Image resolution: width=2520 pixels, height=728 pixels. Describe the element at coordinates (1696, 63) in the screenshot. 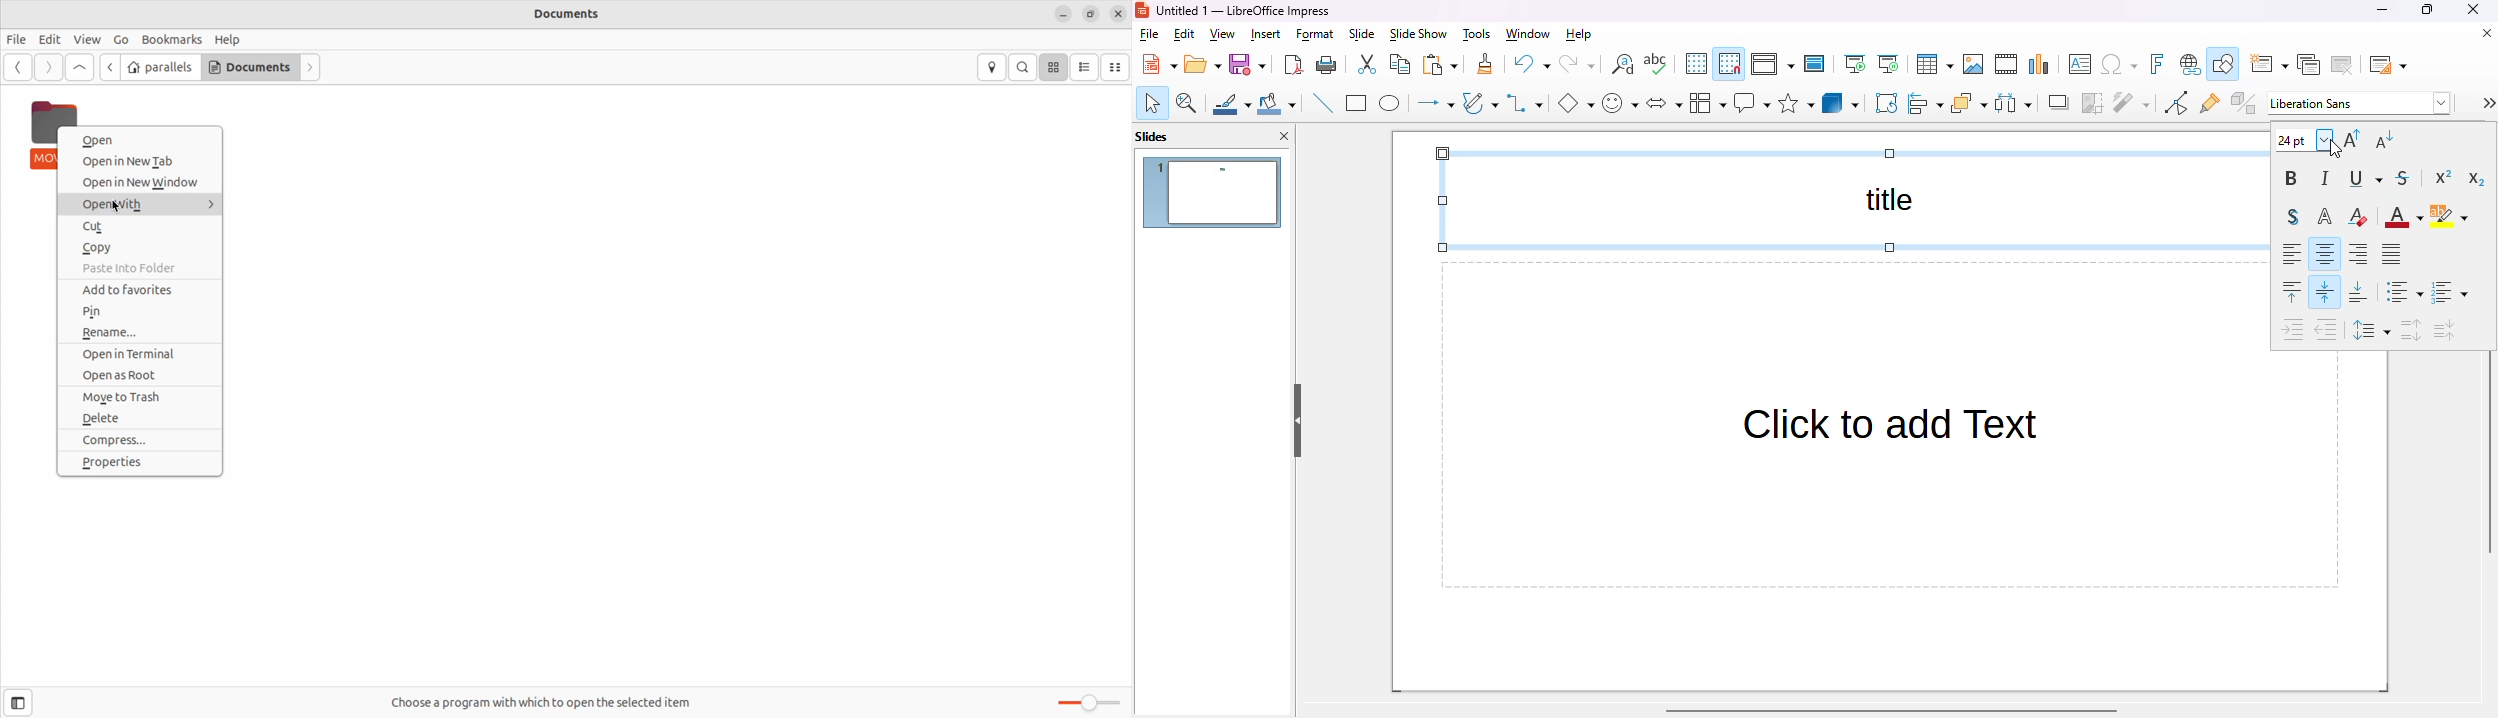

I see `display grid` at that location.